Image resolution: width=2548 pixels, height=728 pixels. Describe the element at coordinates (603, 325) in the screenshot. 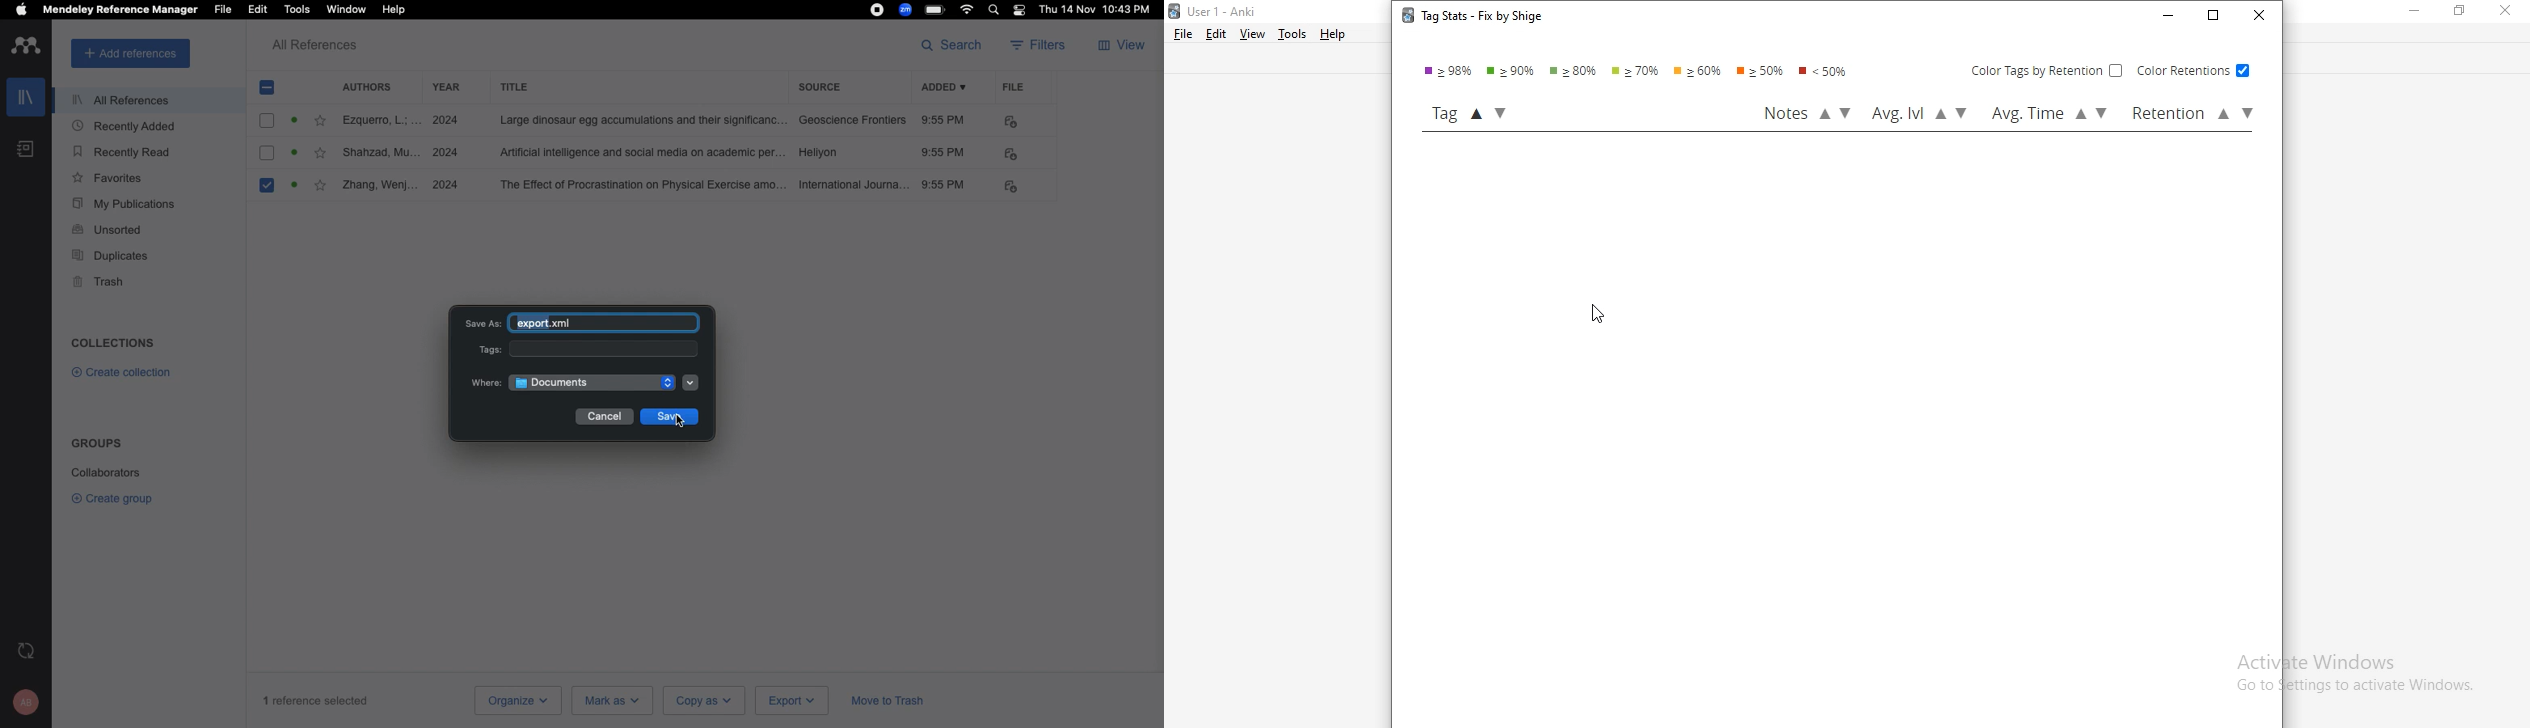

I see `Export xml` at that location.